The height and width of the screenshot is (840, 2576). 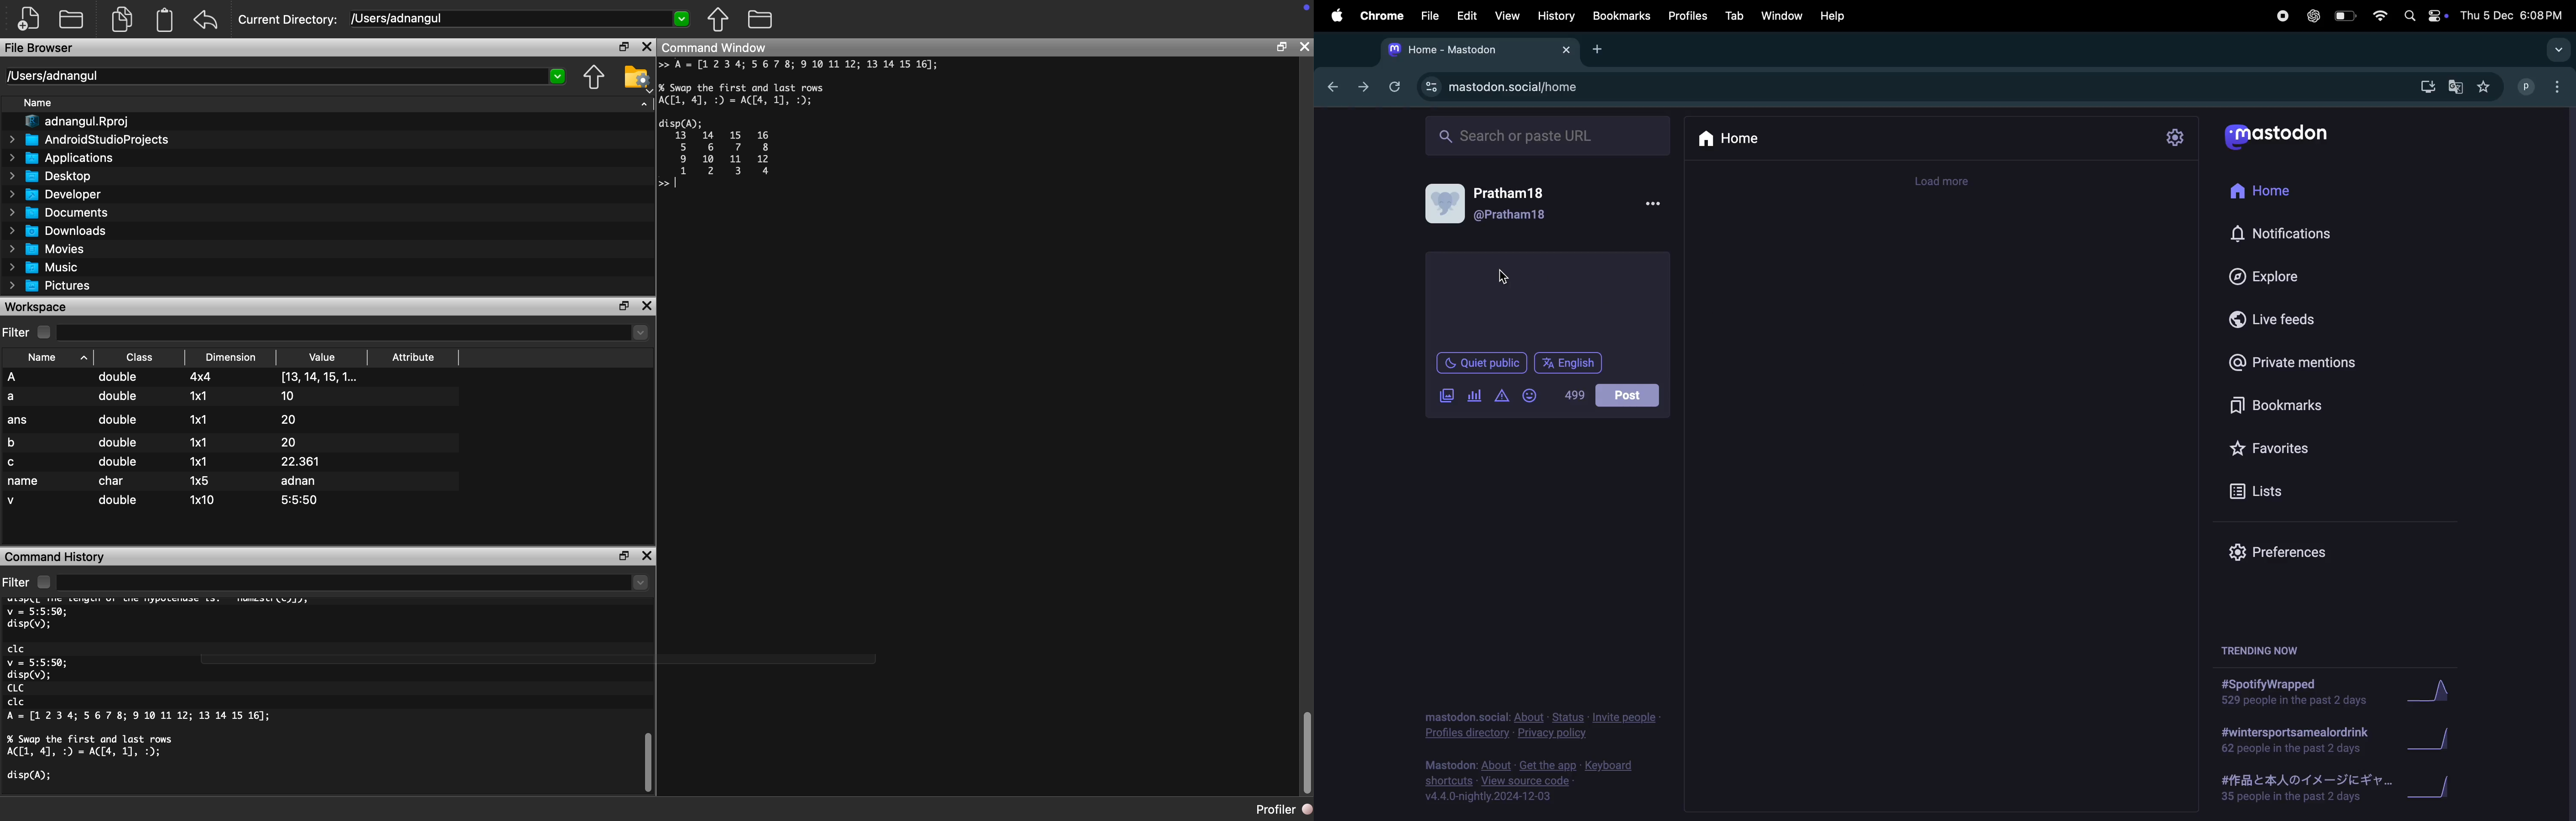 What do you see at coordinates (43, 268) in the screenshot?
I see `> Music` at bounding box center [43, 268].